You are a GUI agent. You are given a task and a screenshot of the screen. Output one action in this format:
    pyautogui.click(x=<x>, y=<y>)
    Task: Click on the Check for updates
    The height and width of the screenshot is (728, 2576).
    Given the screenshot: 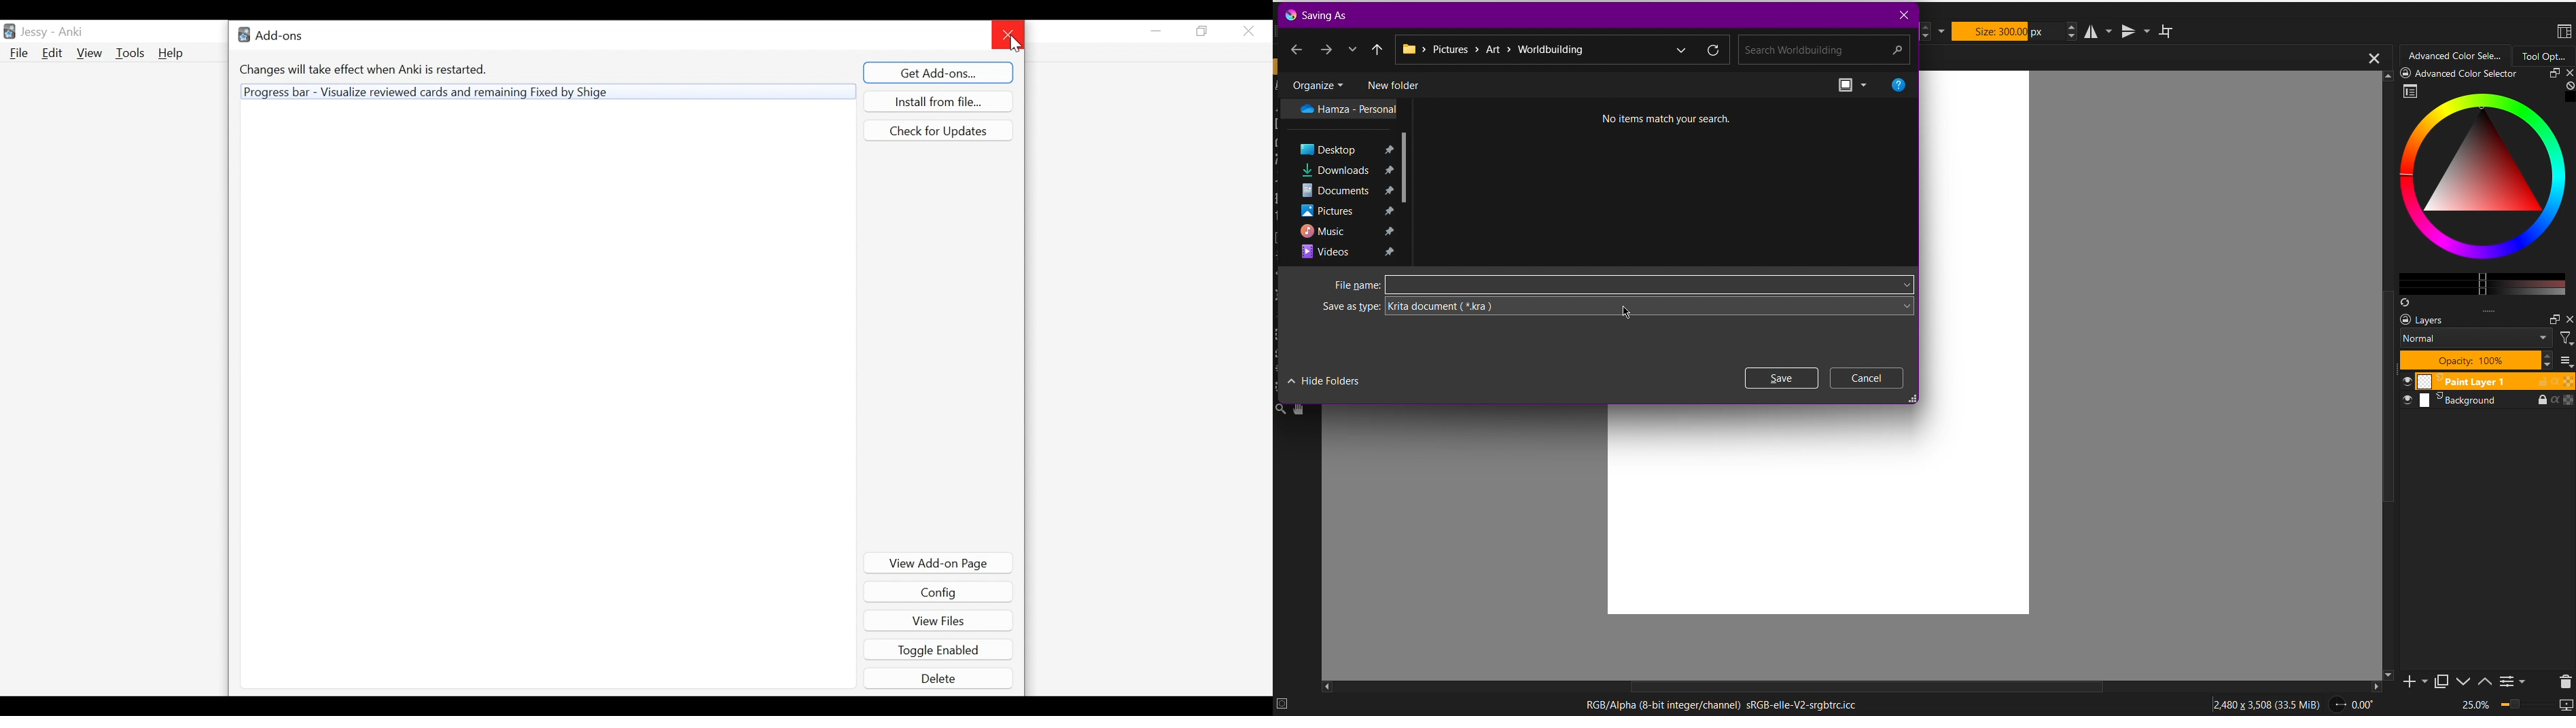 What is the action you would take?
    pyautogui.click(x=938, y=131)
    